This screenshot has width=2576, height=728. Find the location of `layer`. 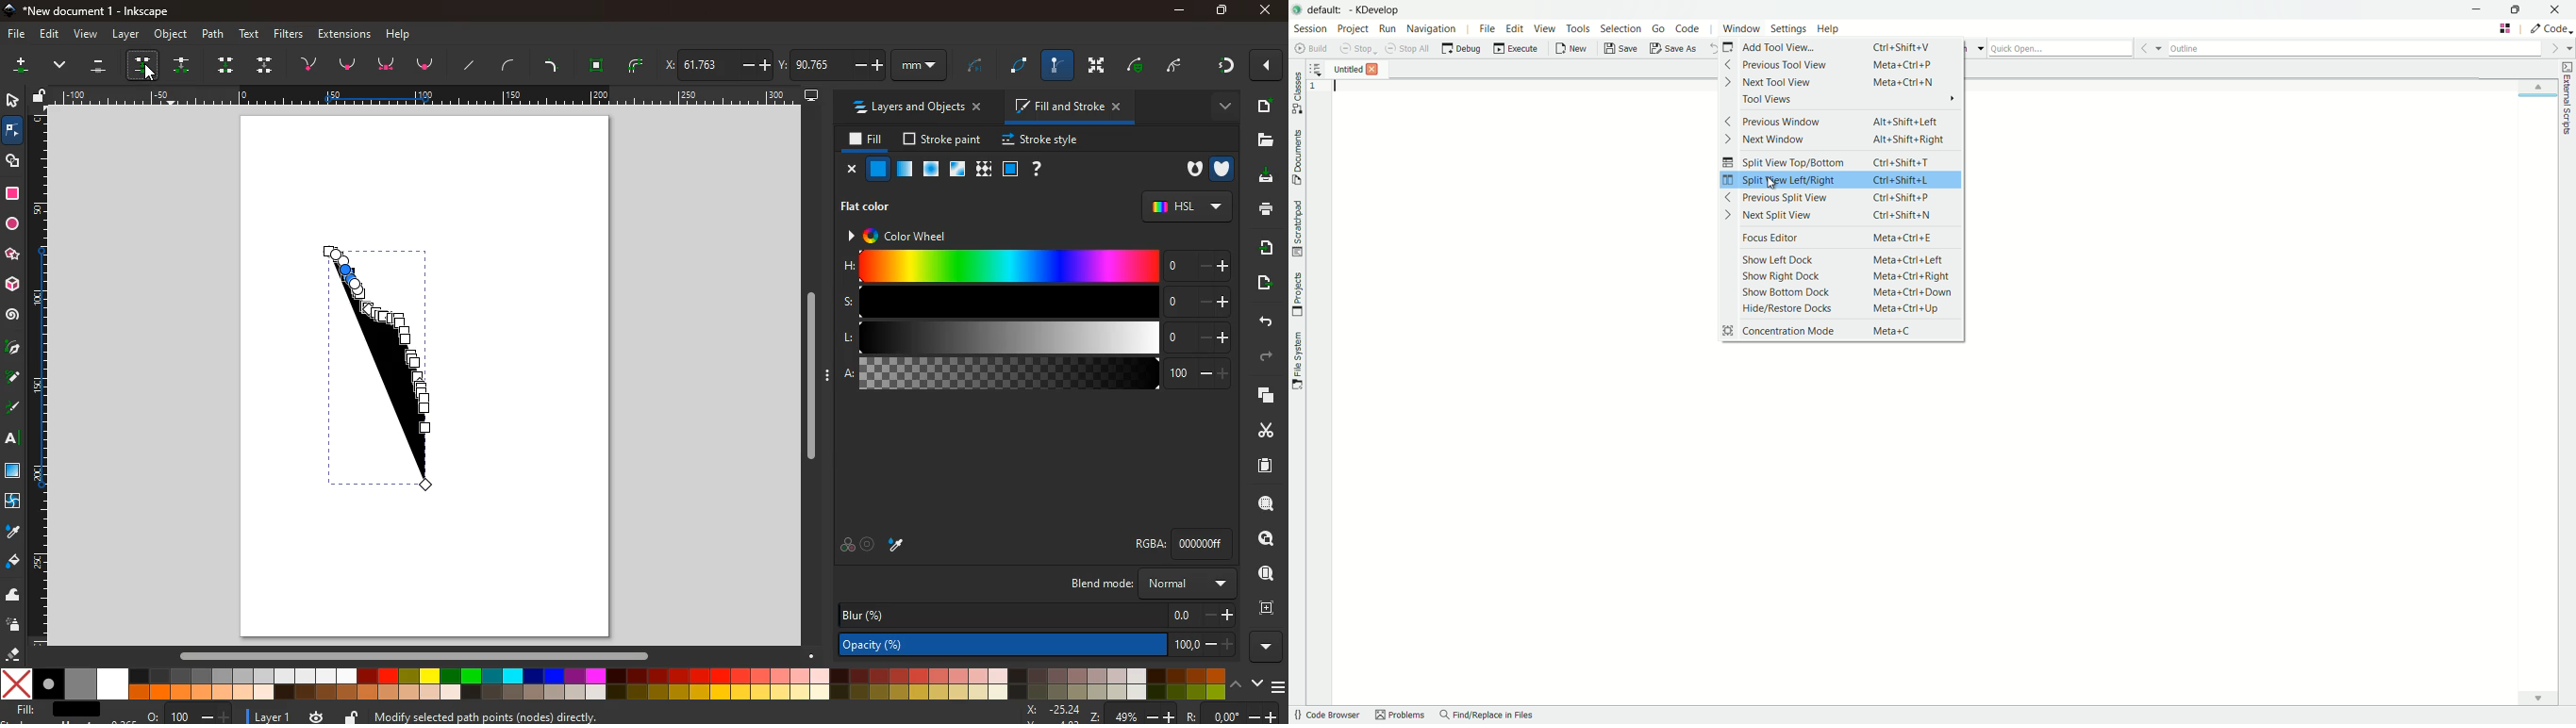

layer is located at coordinates (264, 716).